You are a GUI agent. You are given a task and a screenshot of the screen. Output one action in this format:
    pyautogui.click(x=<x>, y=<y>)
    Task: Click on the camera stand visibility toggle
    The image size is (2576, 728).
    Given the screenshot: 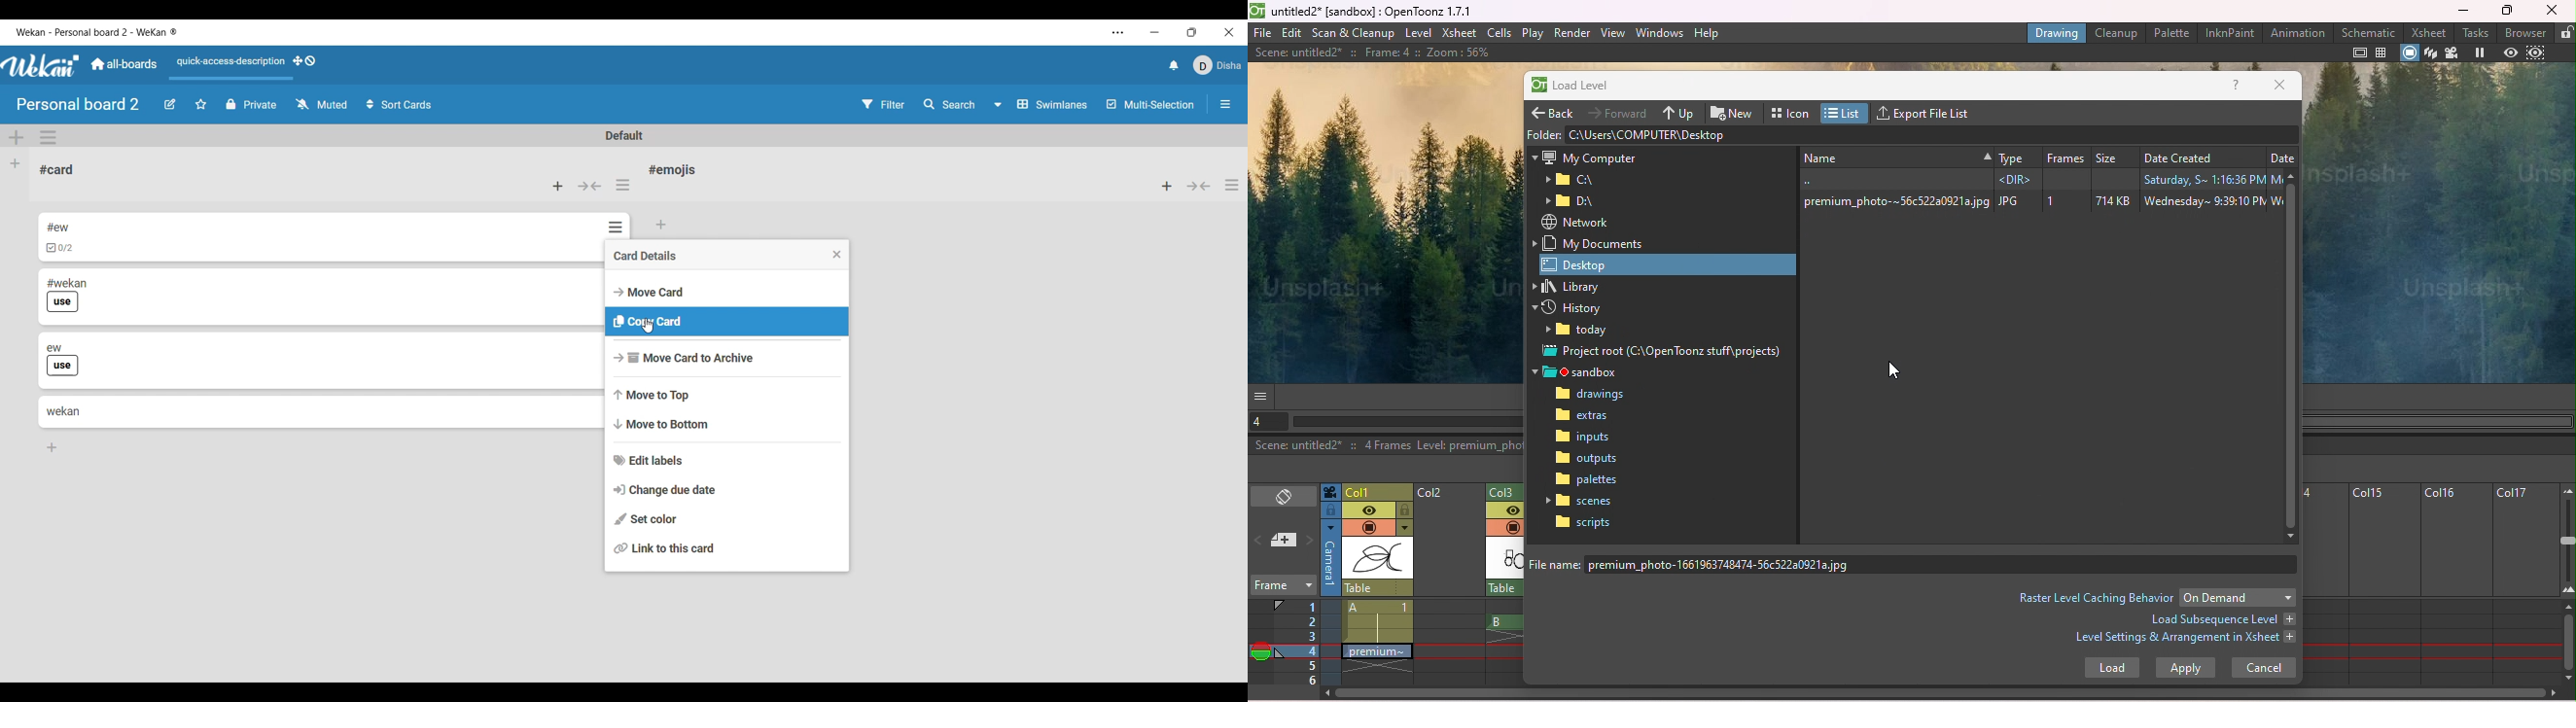 What is the action you would take?
    pyautogui.click(x=1512, y=527)
    